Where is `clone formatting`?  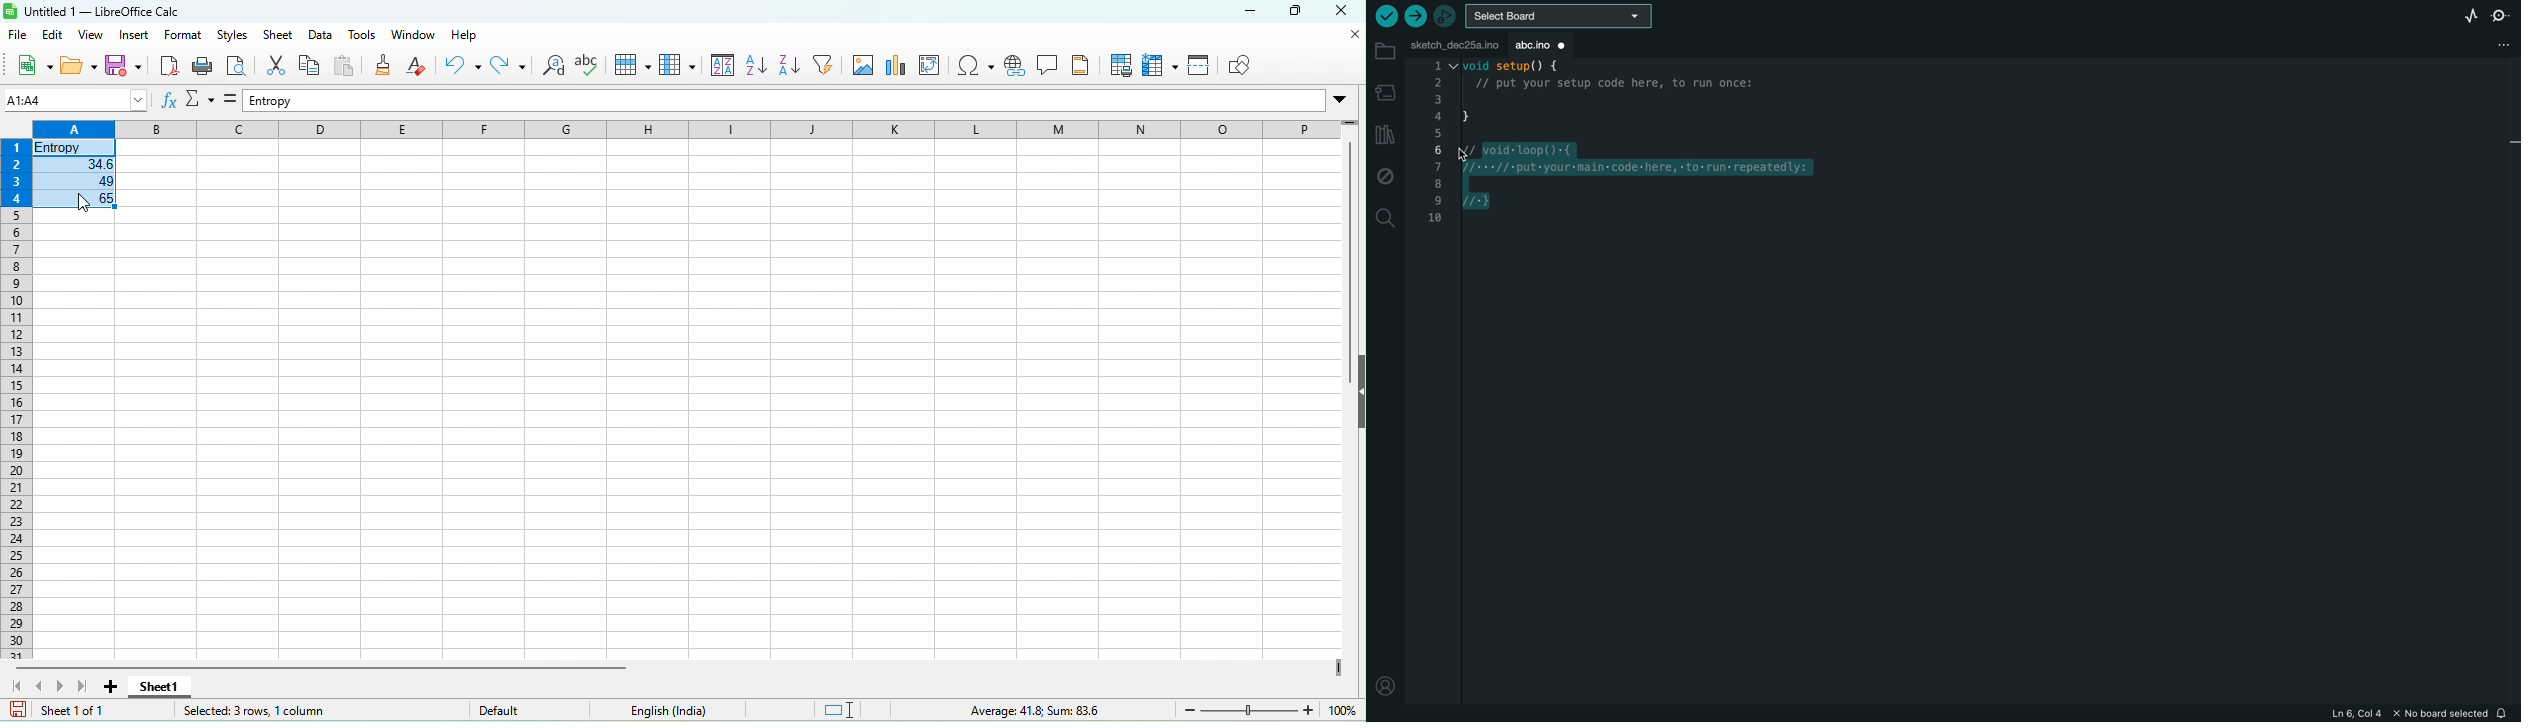
clone formatting is located at coordinates (385, 66).